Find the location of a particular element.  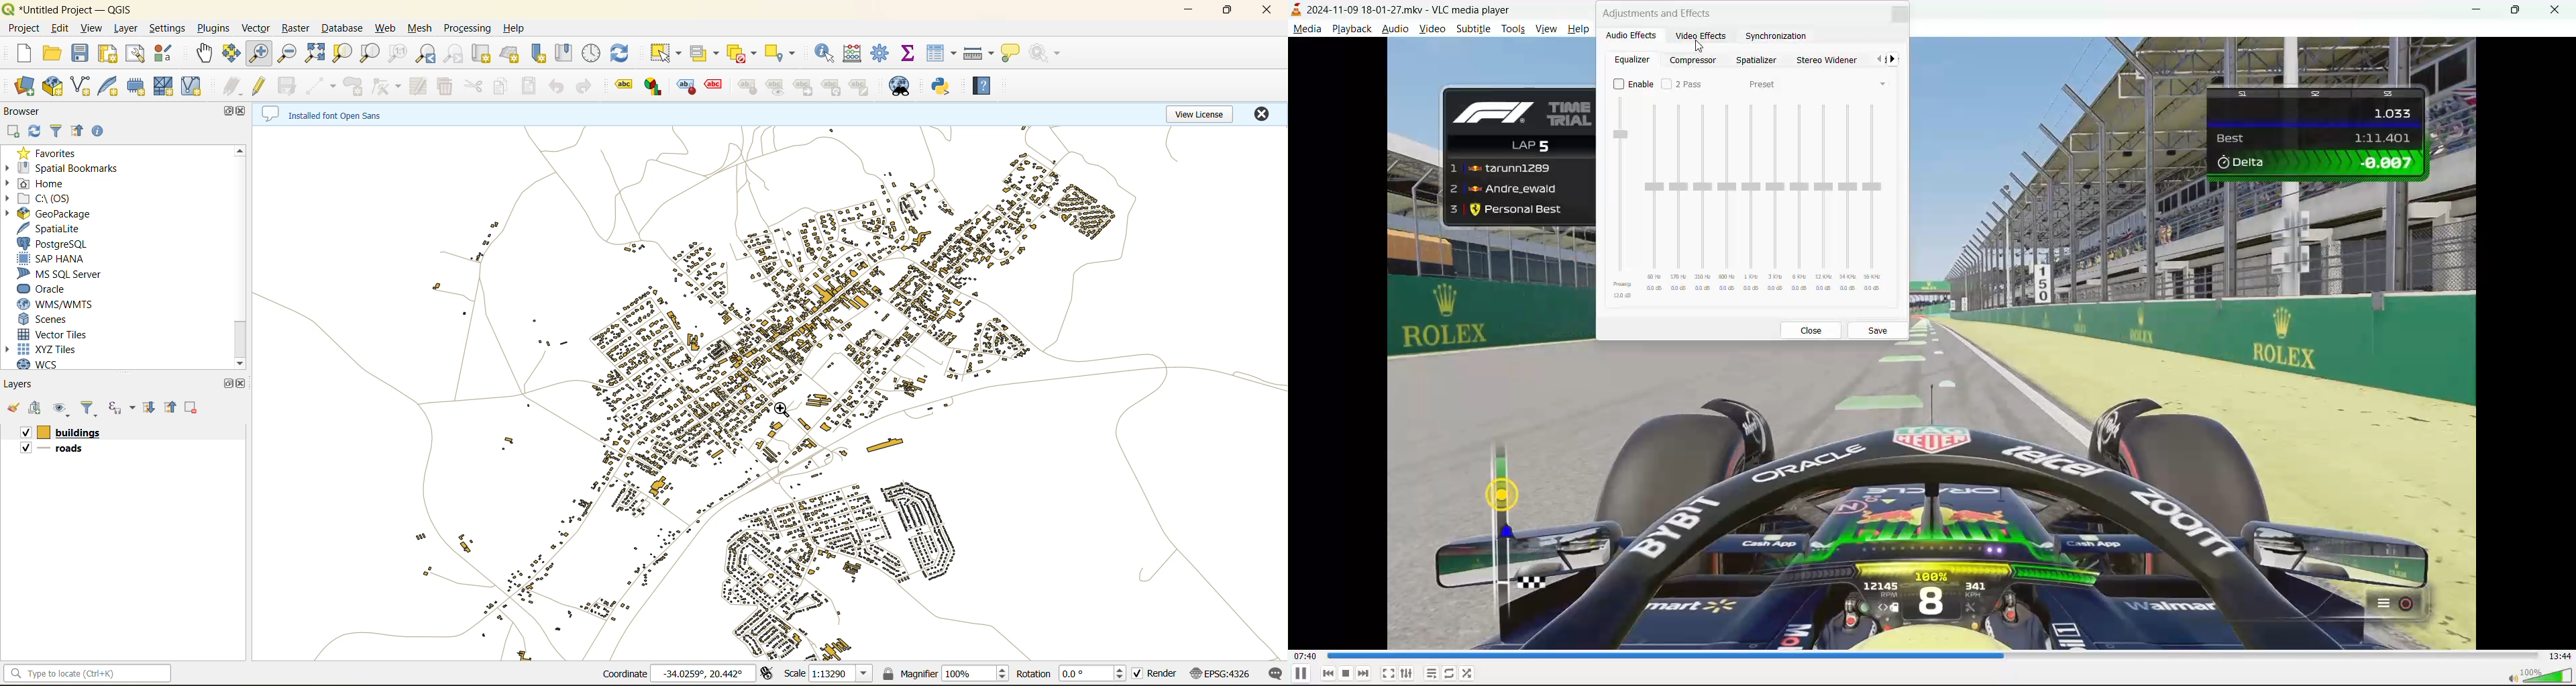

view is located at coordinates (1548, 28).